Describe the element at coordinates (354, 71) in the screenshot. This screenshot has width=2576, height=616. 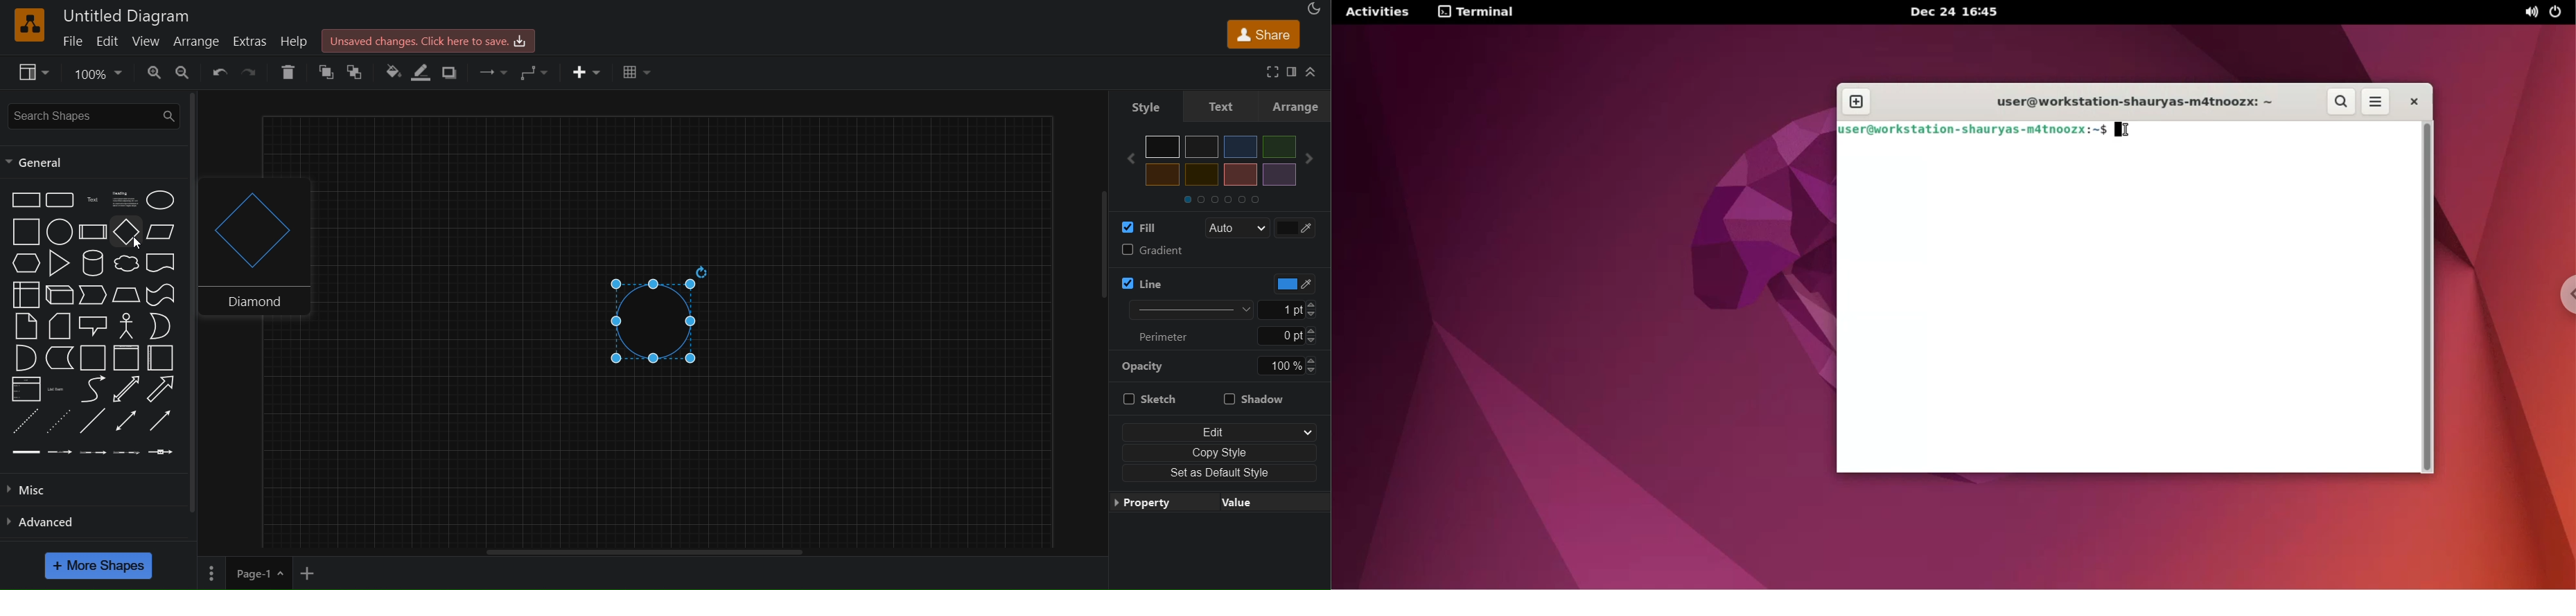
I see `to front ` at that location.